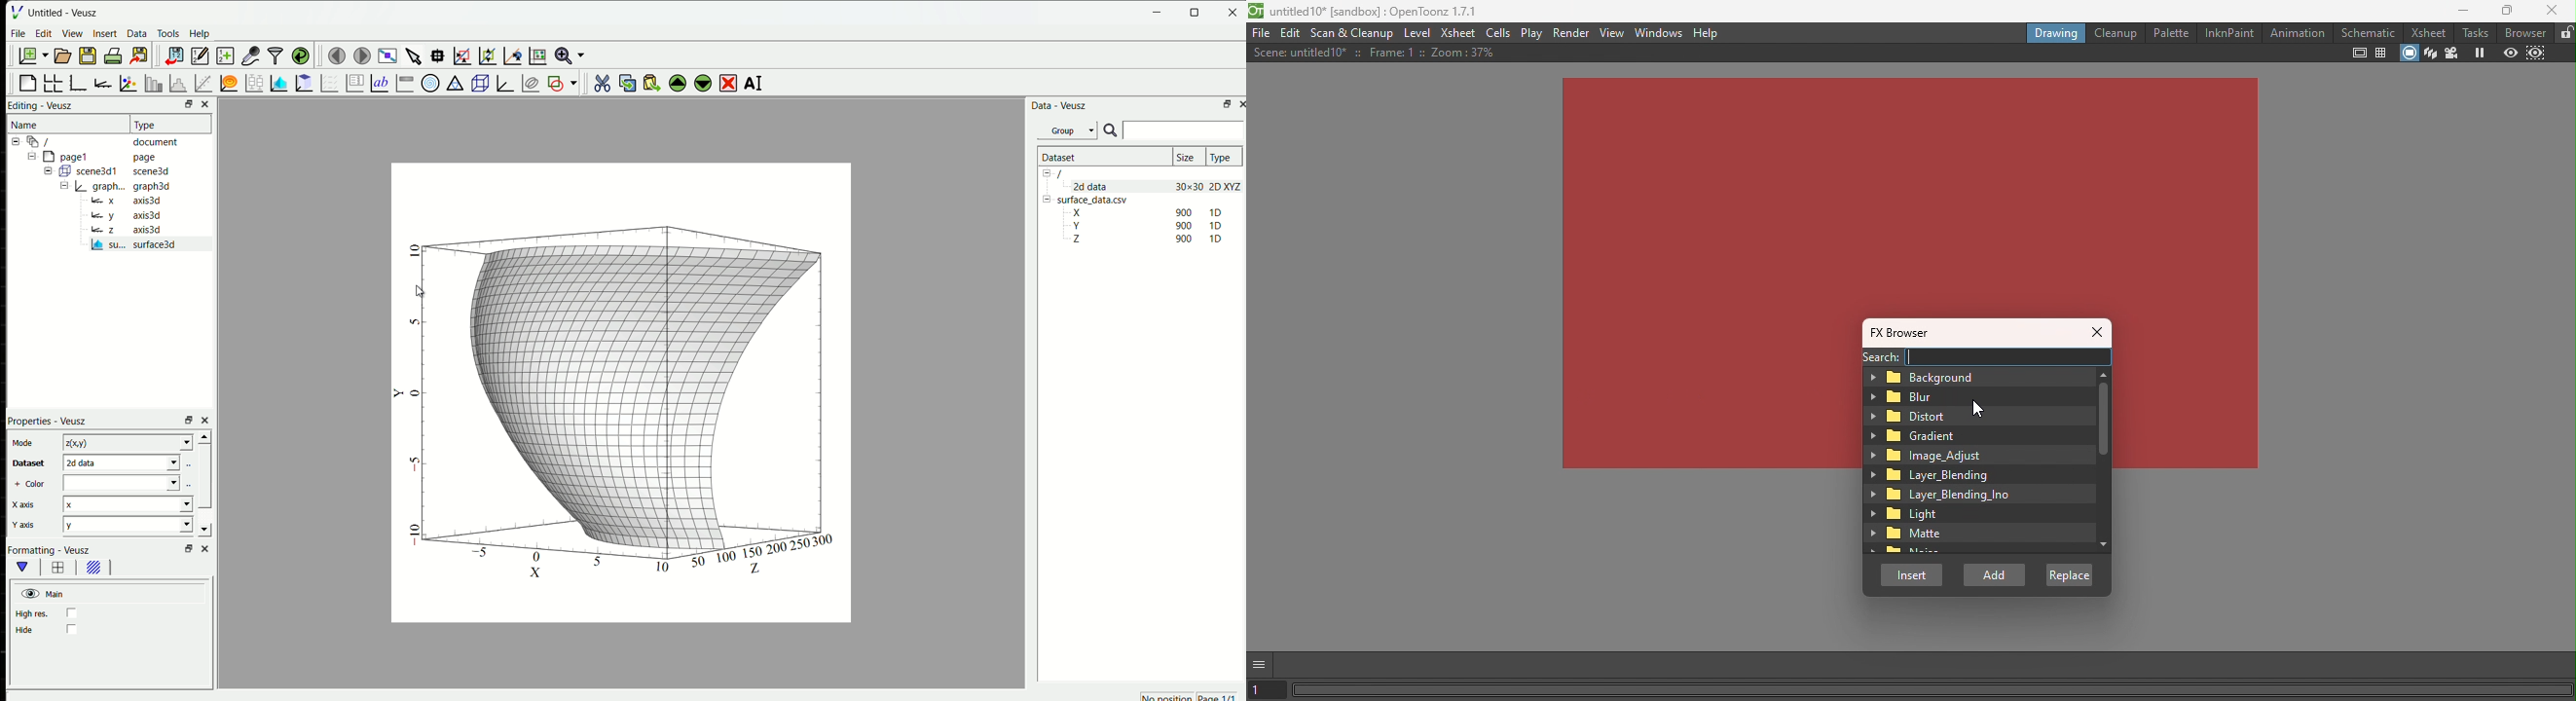 The image size is (2576, 728). I want to click on blank page, so click(29, 82).